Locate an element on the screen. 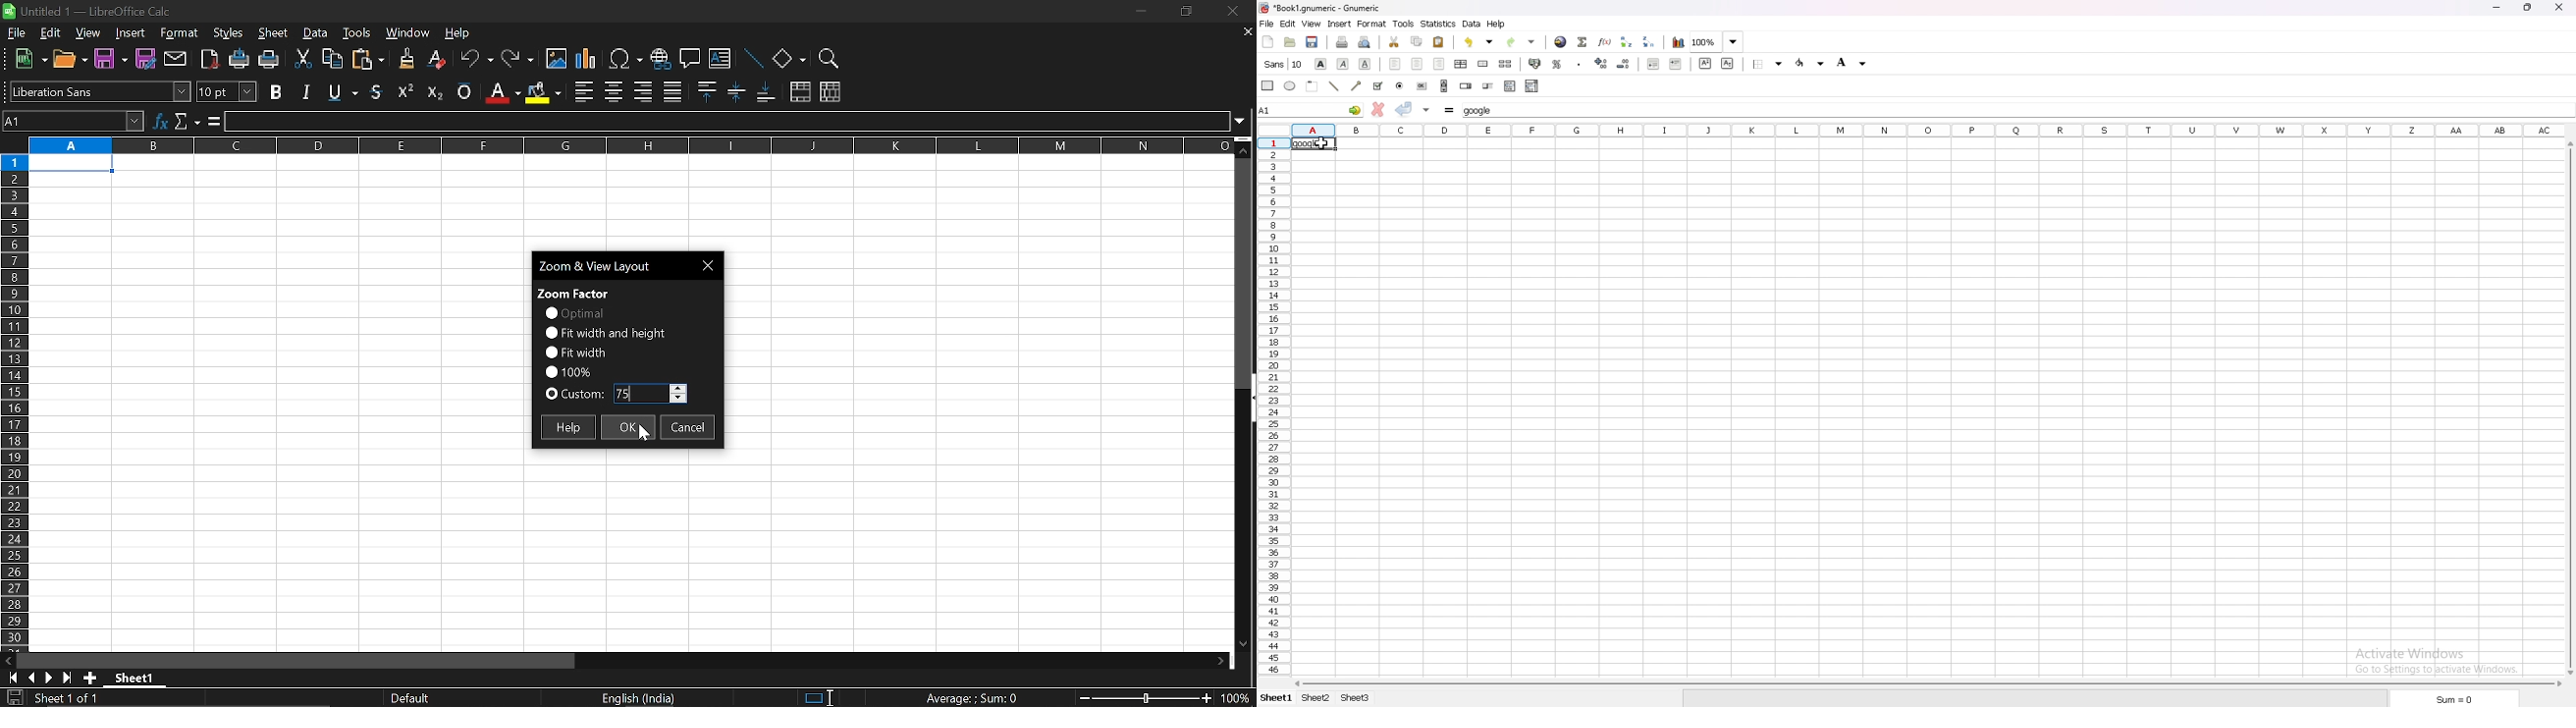 This screenshot has height=728, width=2576. cursor is located at coordinates (2568, 386).